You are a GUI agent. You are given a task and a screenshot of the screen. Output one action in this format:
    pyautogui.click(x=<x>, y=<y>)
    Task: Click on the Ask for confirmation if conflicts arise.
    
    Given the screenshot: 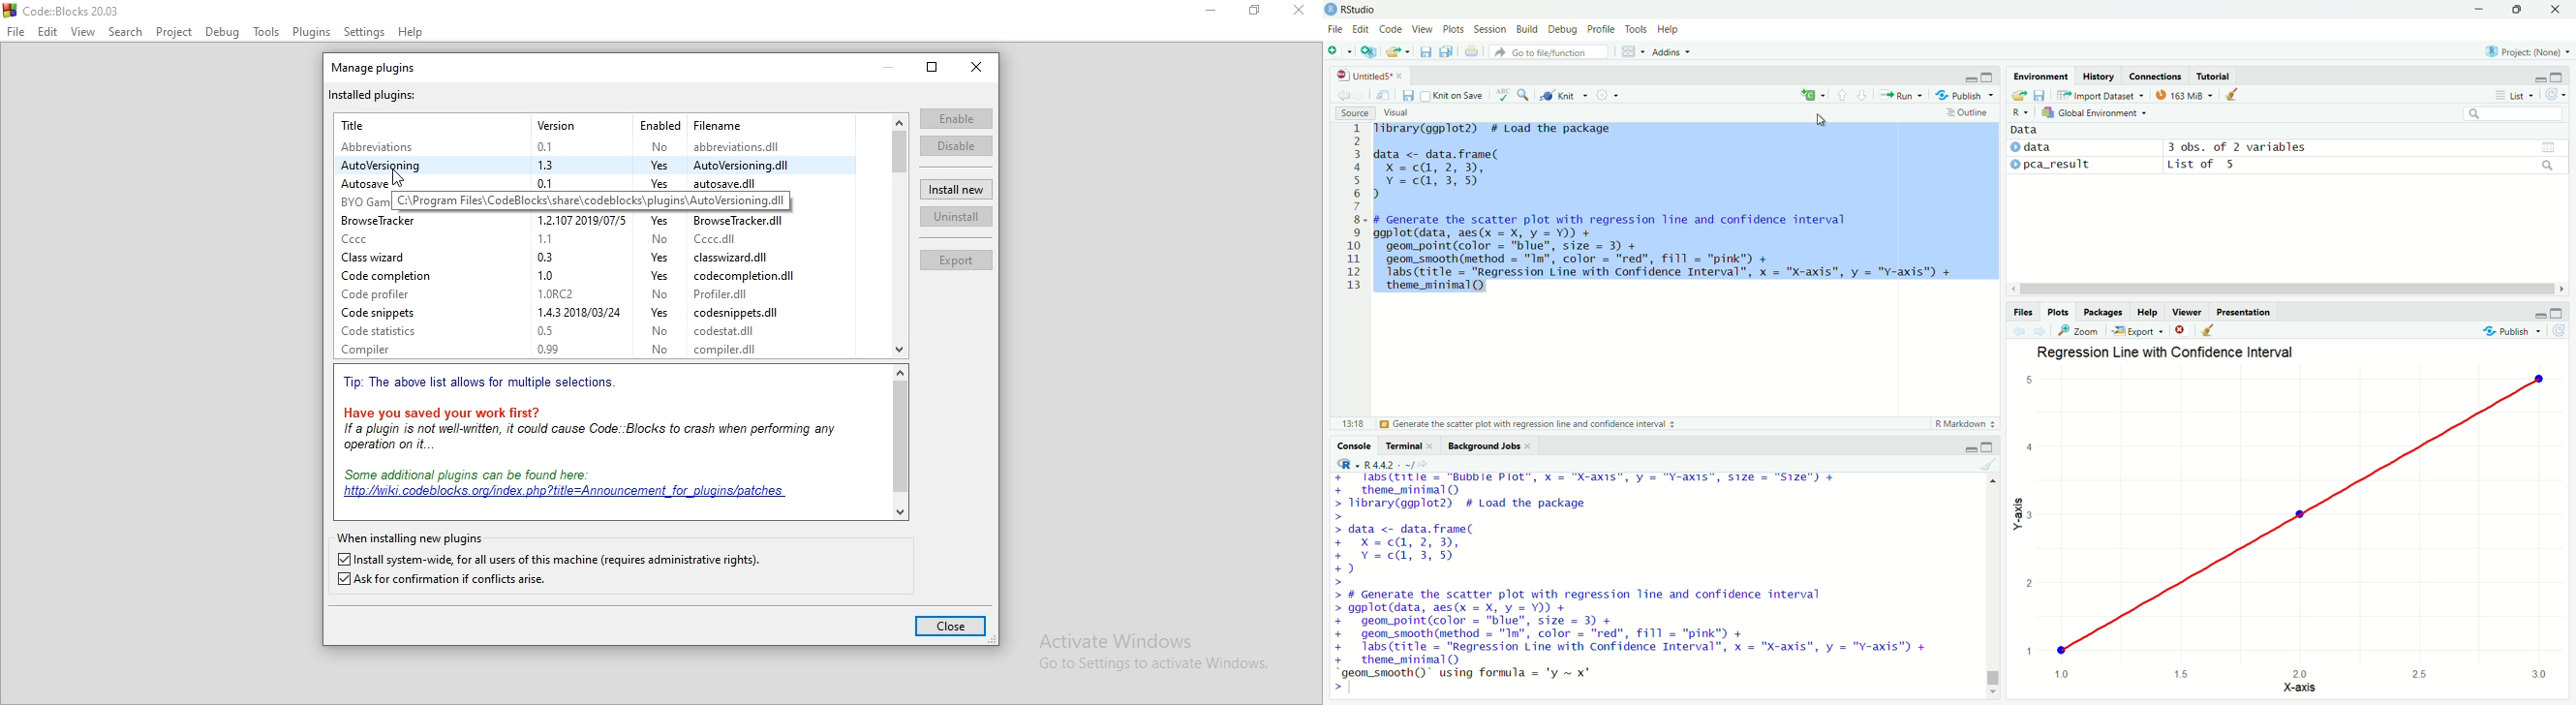 What is the action you would take?
    pyautogui.click(x=455, y=580)
    